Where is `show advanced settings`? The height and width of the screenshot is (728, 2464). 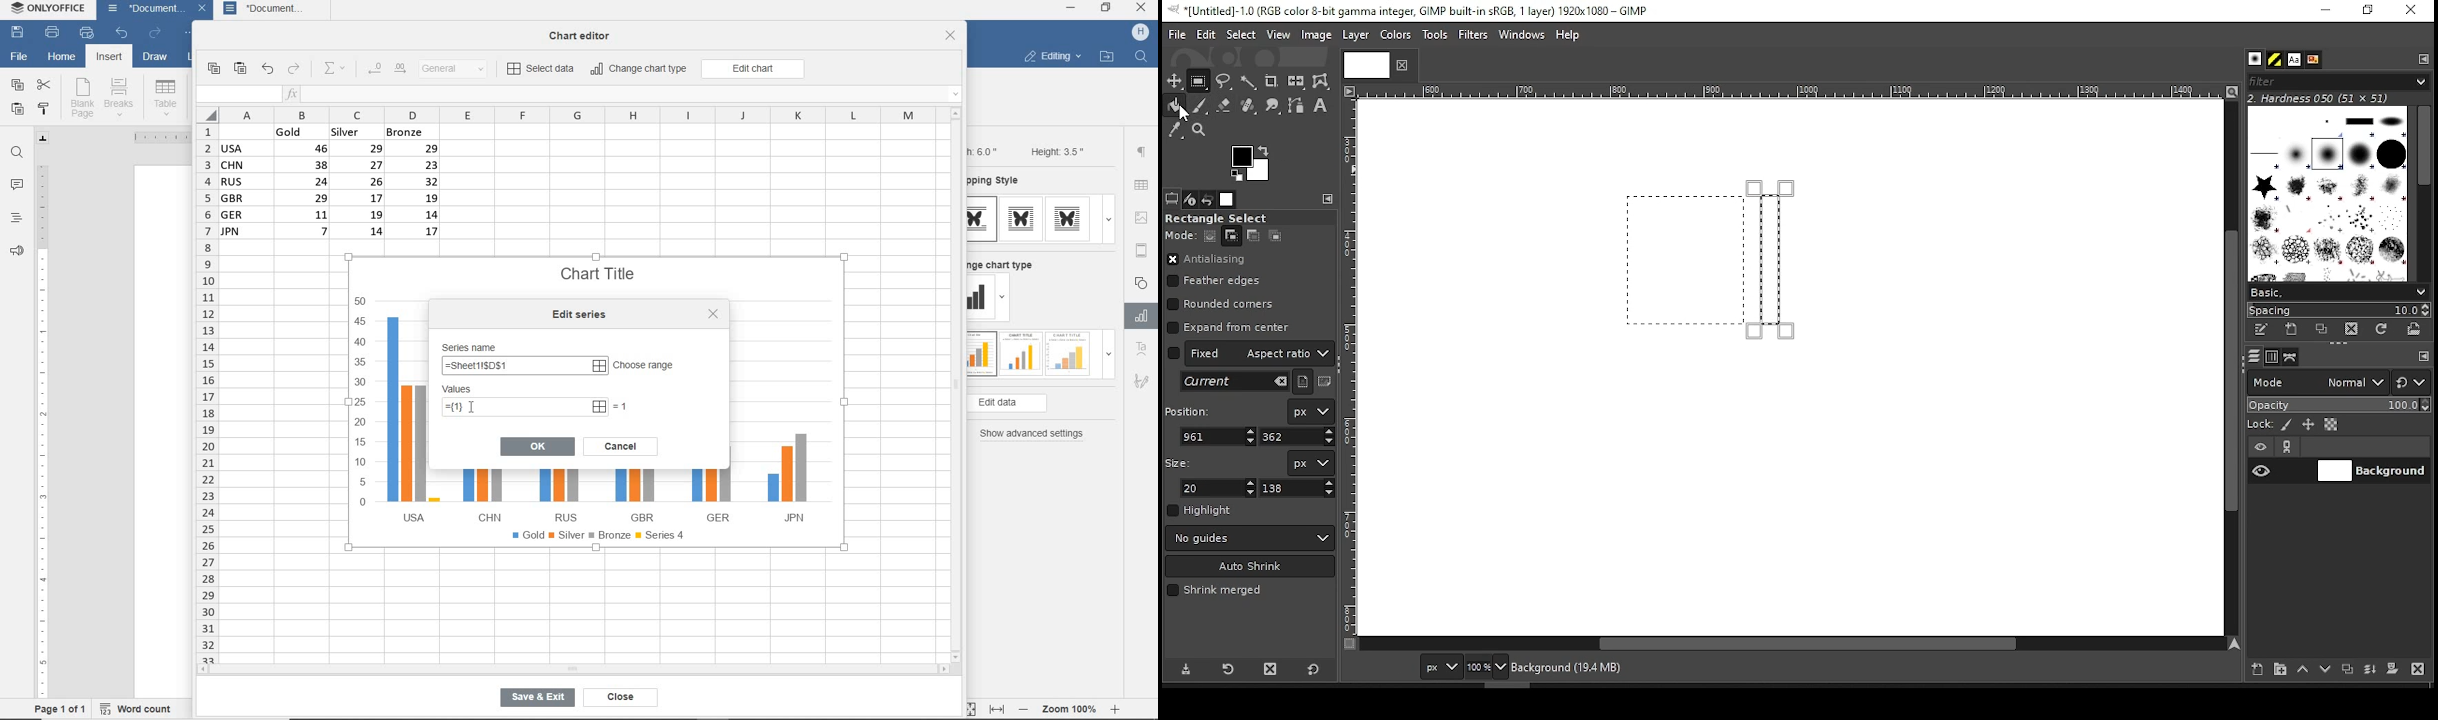 show advanced settings is located at coordinates (1036, 434).